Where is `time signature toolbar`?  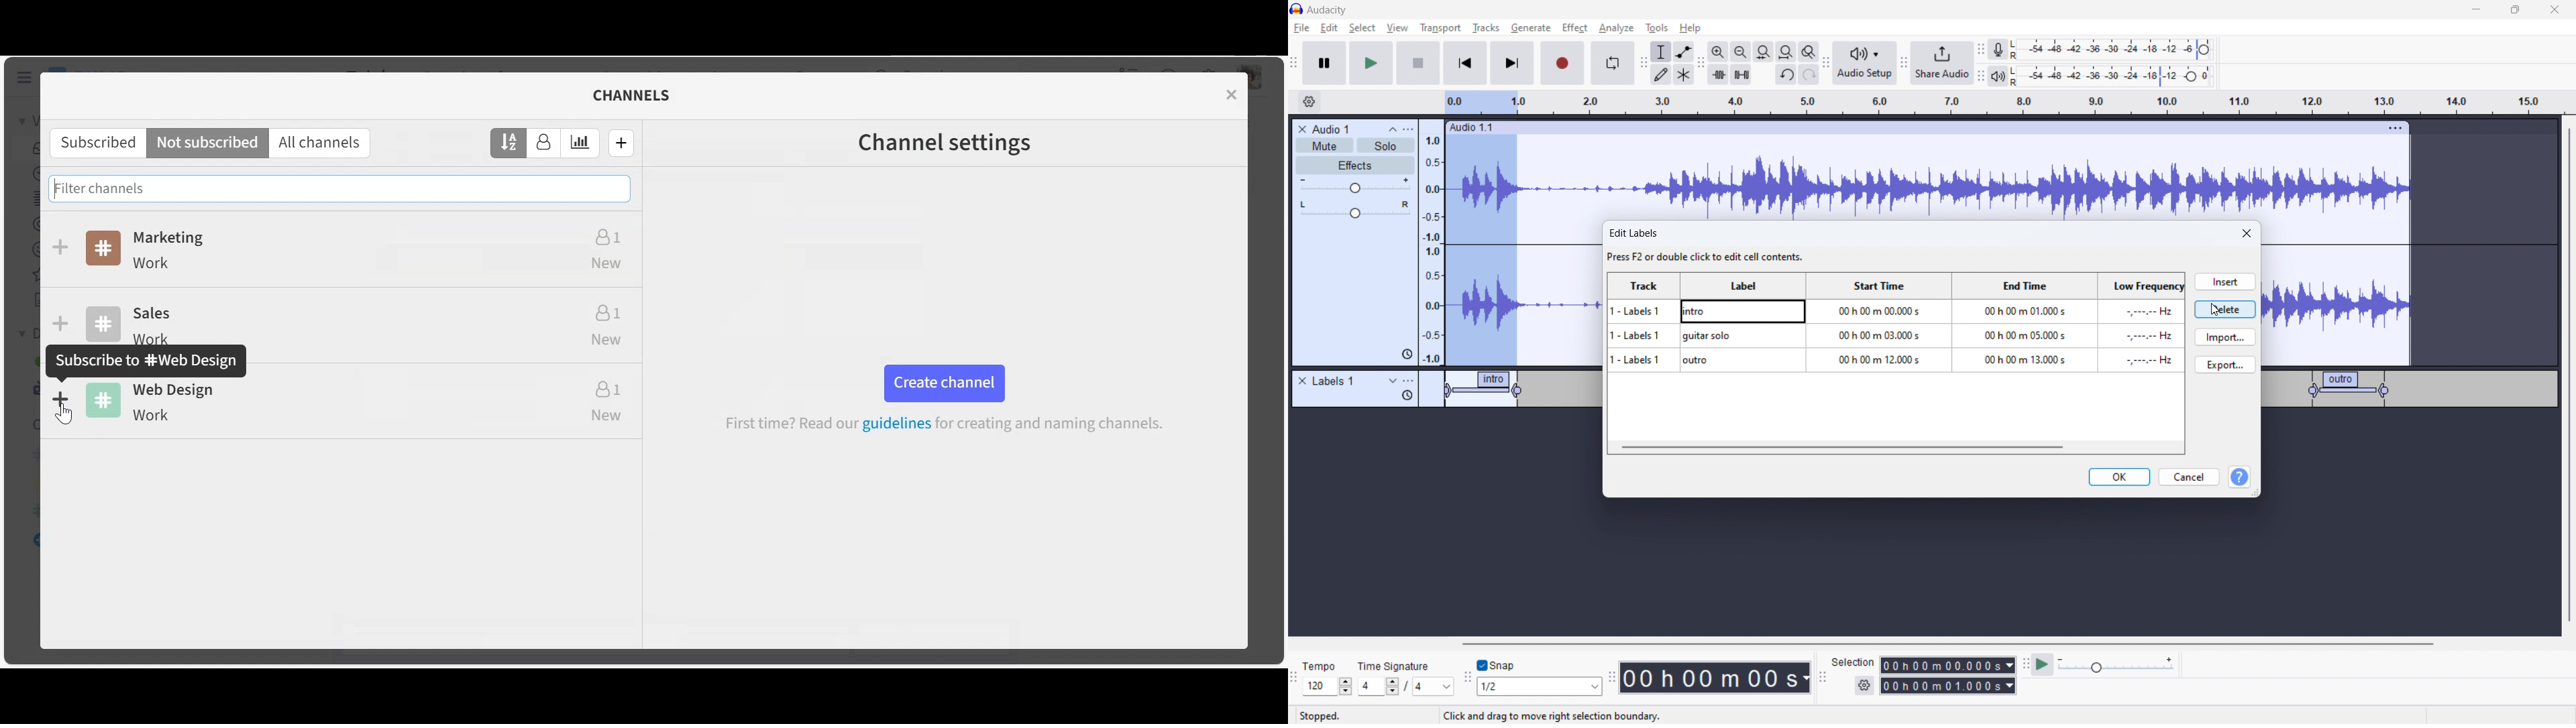 time signature toolbar is located at coordinates (1296, 681).